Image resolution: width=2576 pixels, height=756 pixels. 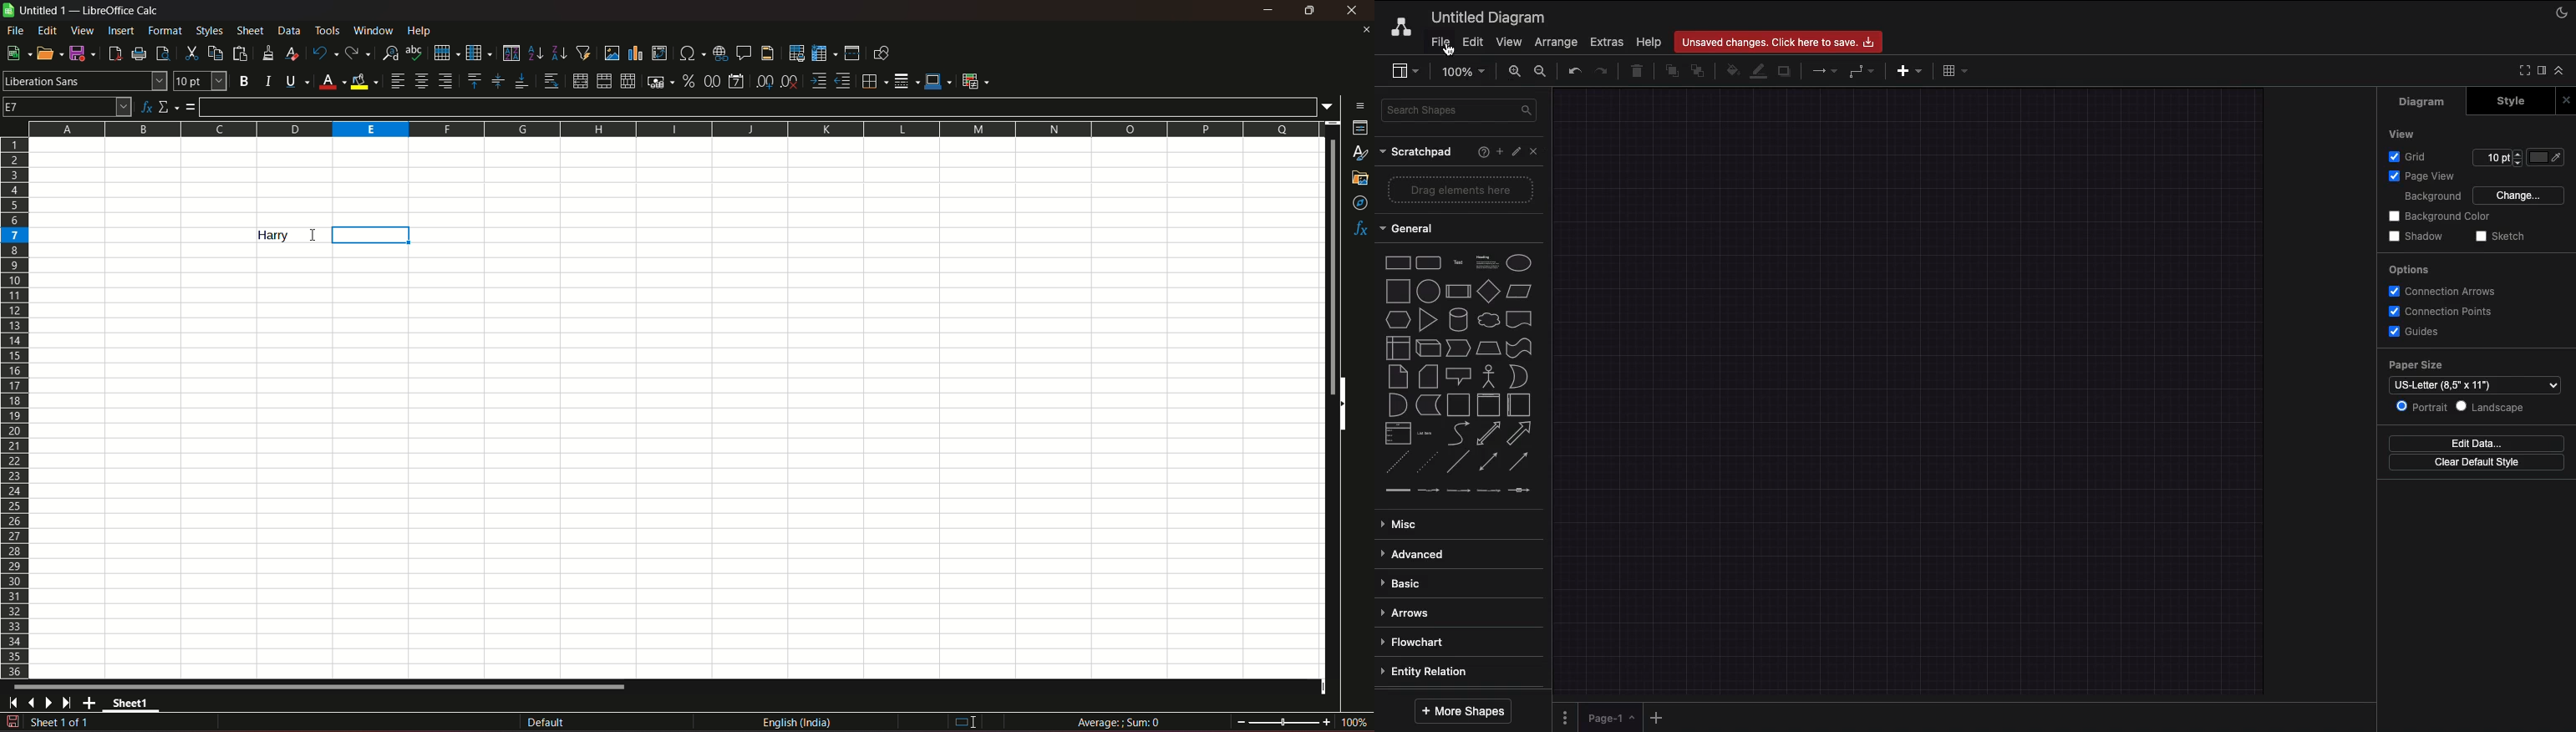 I want to click on Waypoints, so click(x=1862, y=73).